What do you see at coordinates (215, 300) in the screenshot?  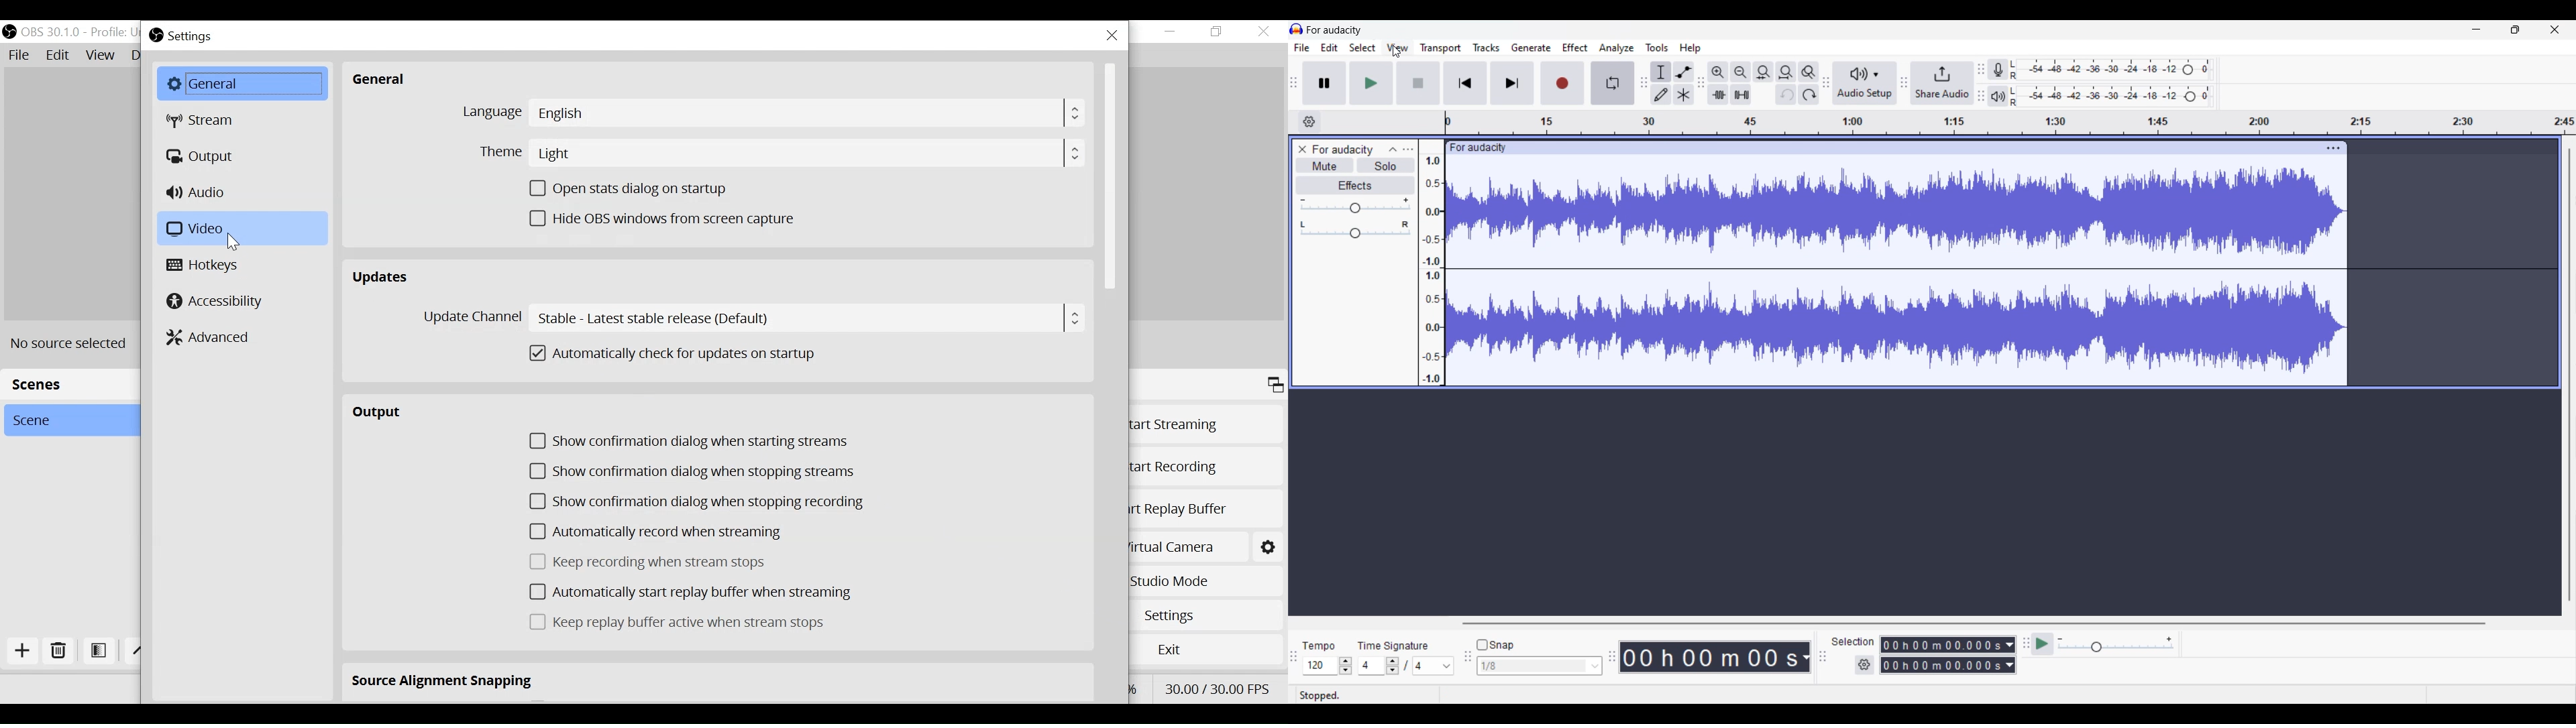 I see `Accessibility` at bounding box center [215, 300].